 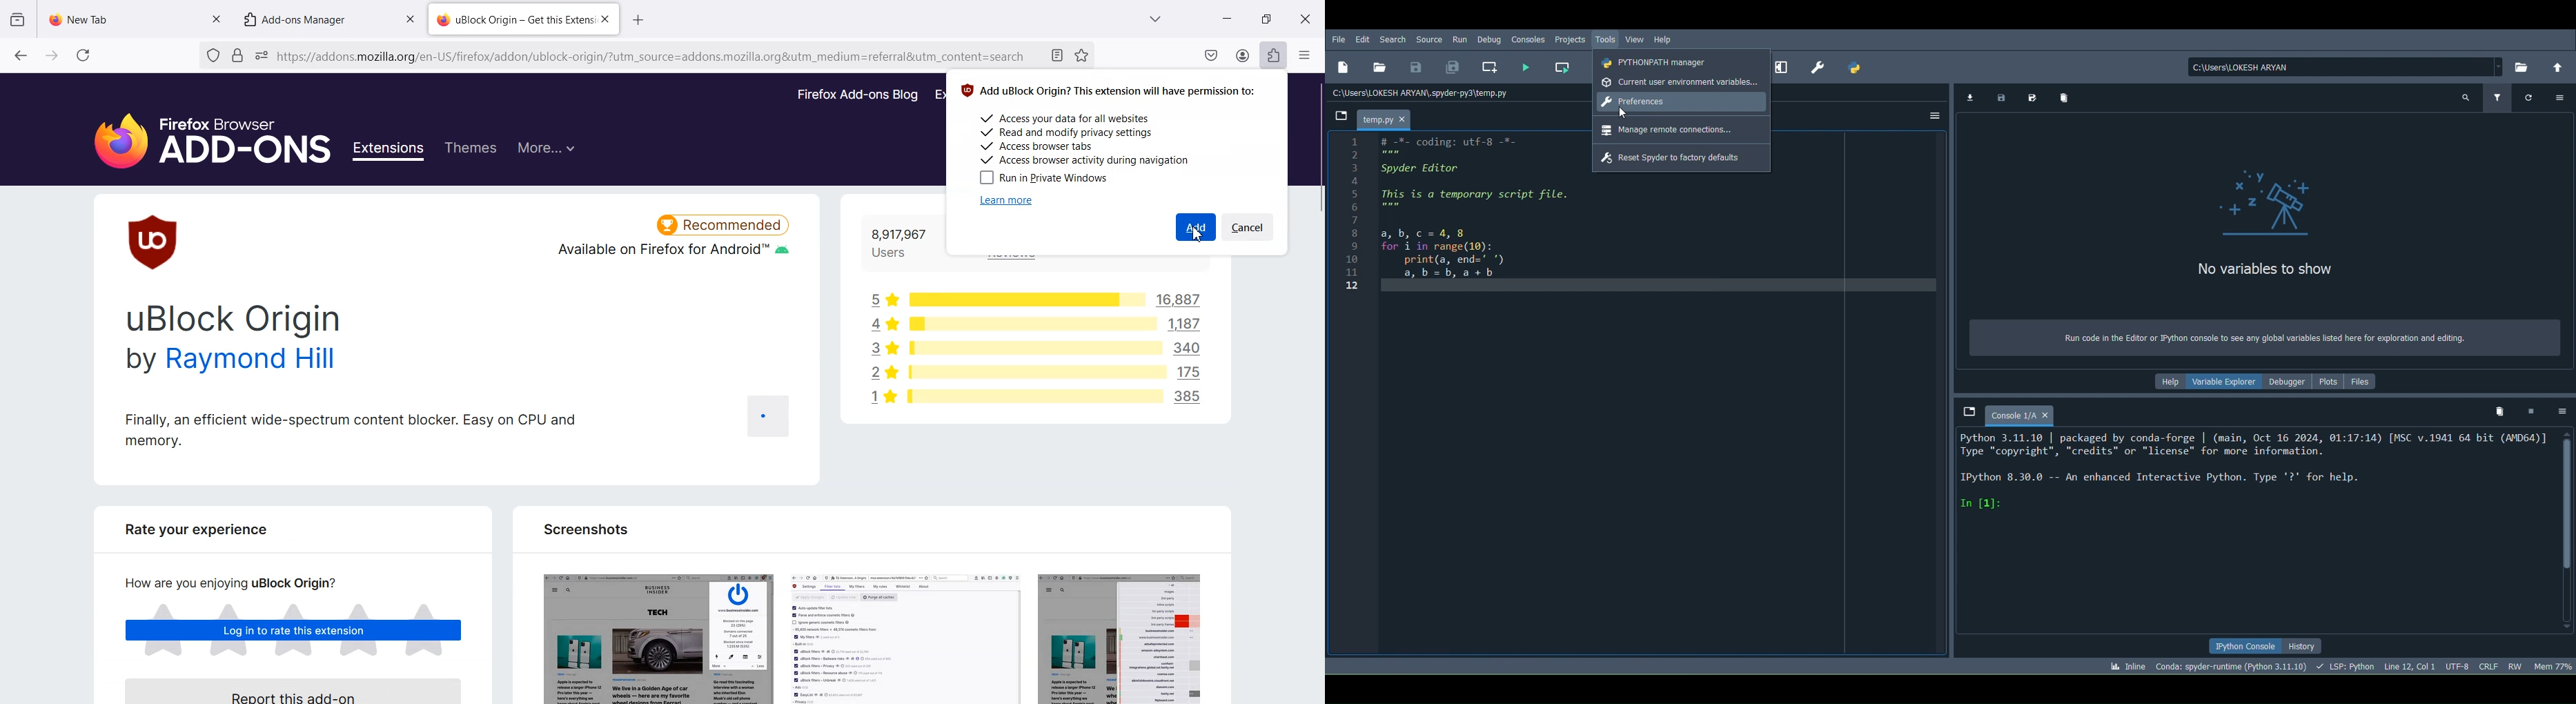 I want to click on Files, so click(x=2363, y=385).